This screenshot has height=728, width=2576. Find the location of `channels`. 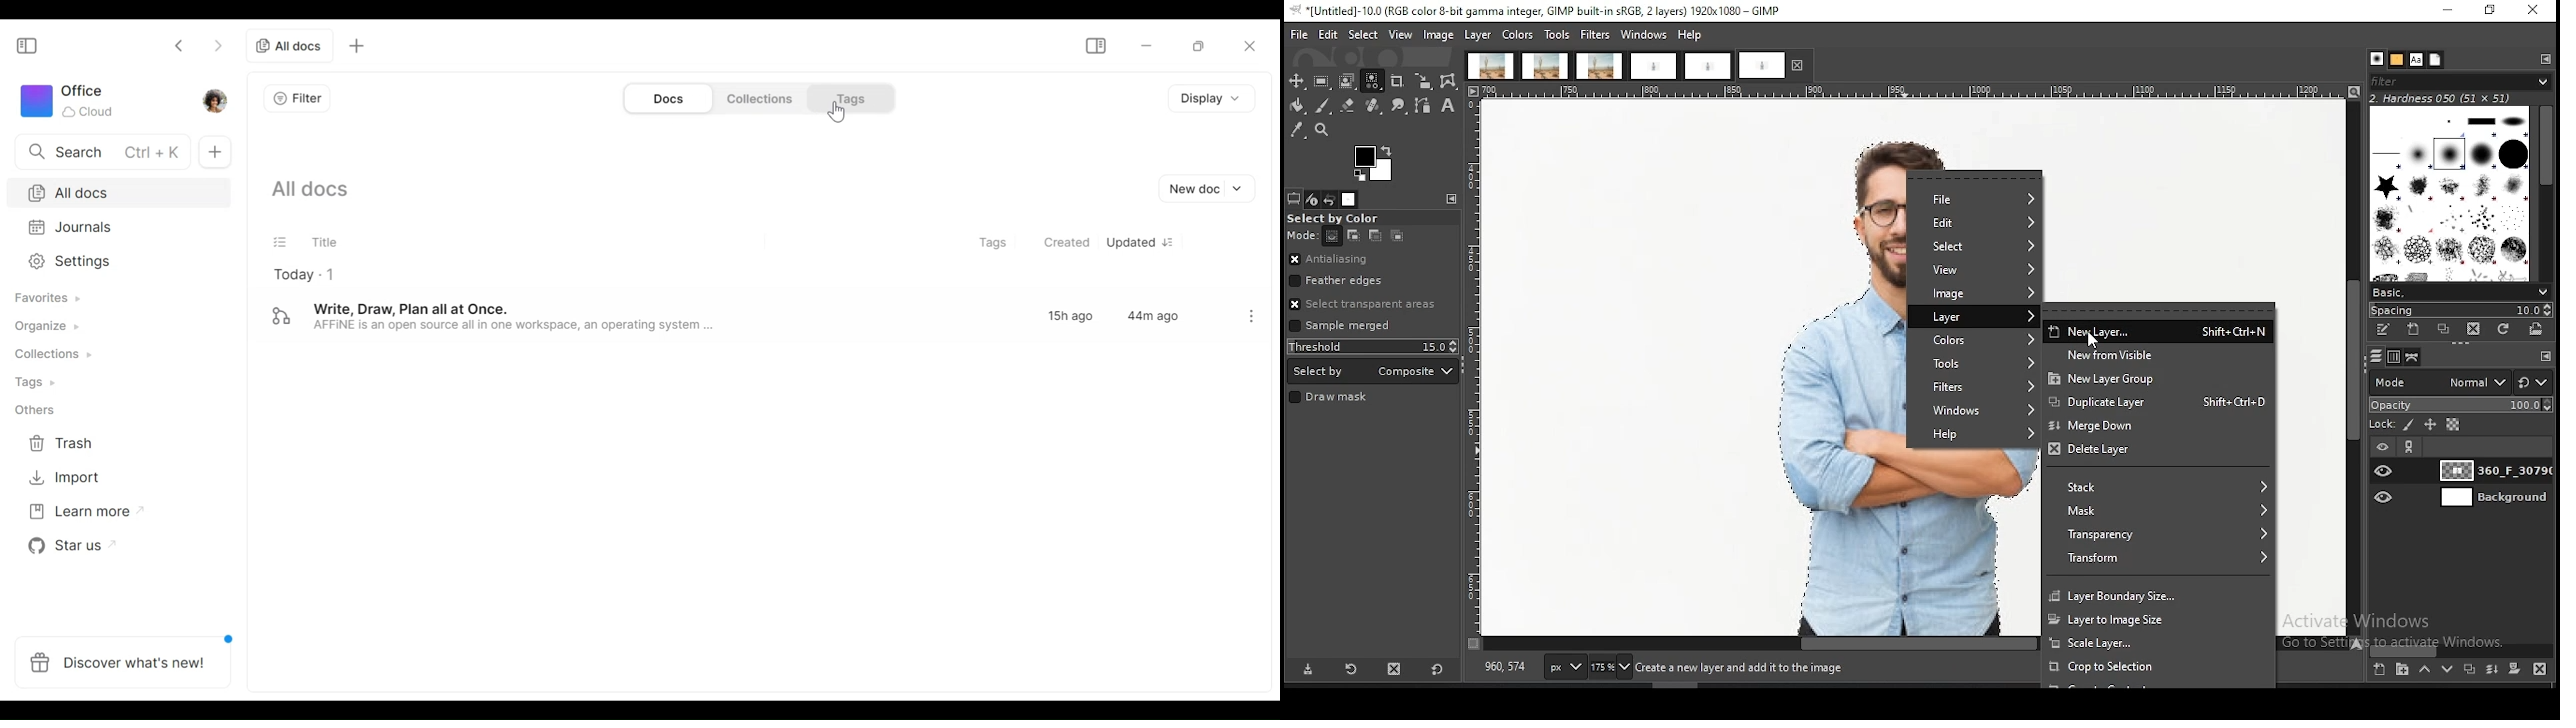

channels is located at coordinates (2396, 357).